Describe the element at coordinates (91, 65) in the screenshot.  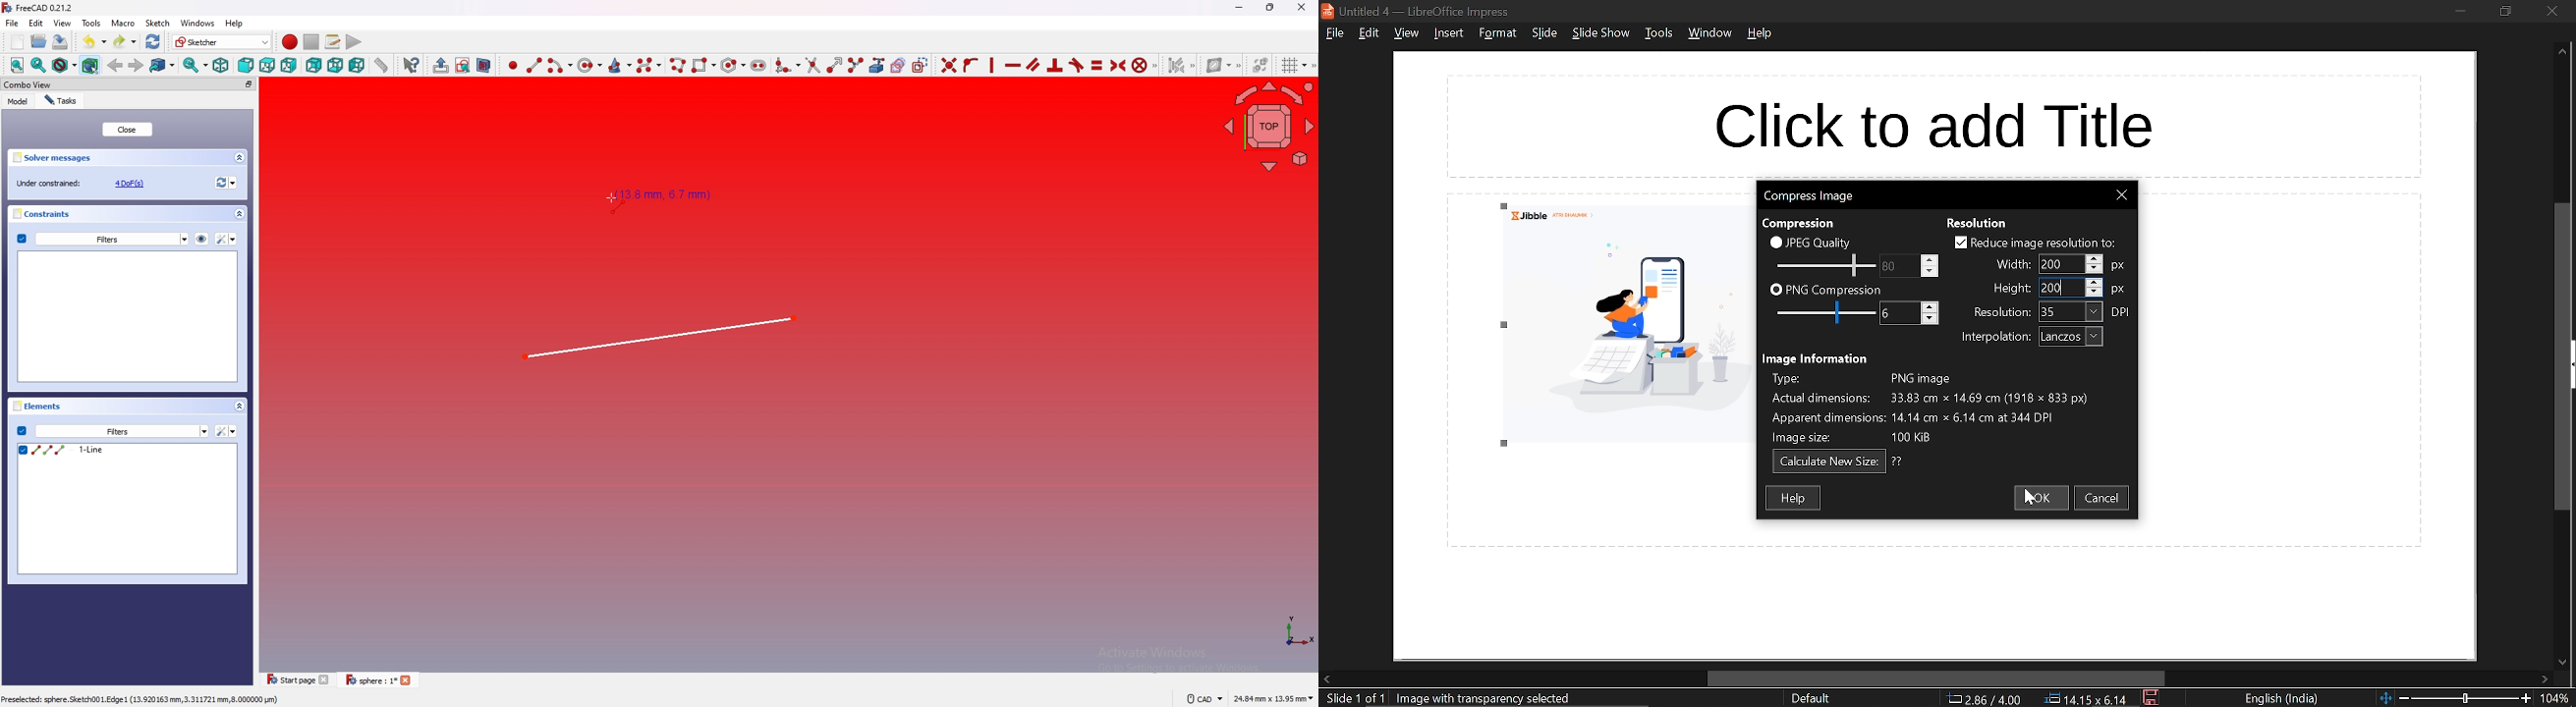
I see `Bounding box` at that location.